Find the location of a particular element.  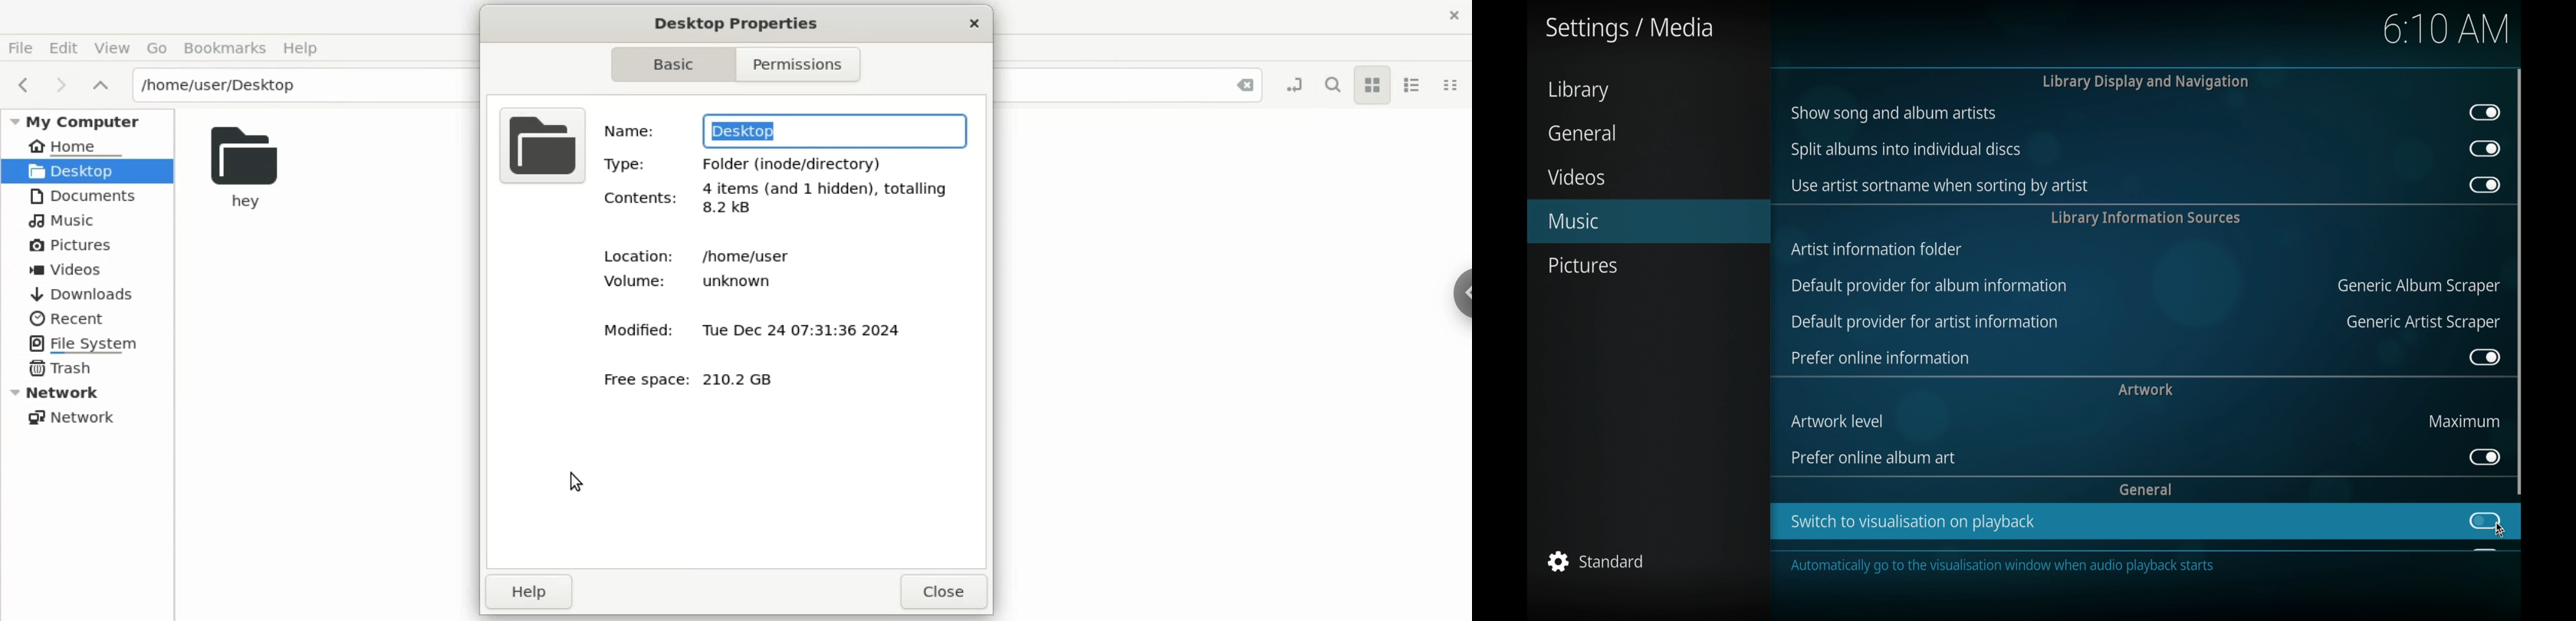

info is located at coordinates (2106, 566).